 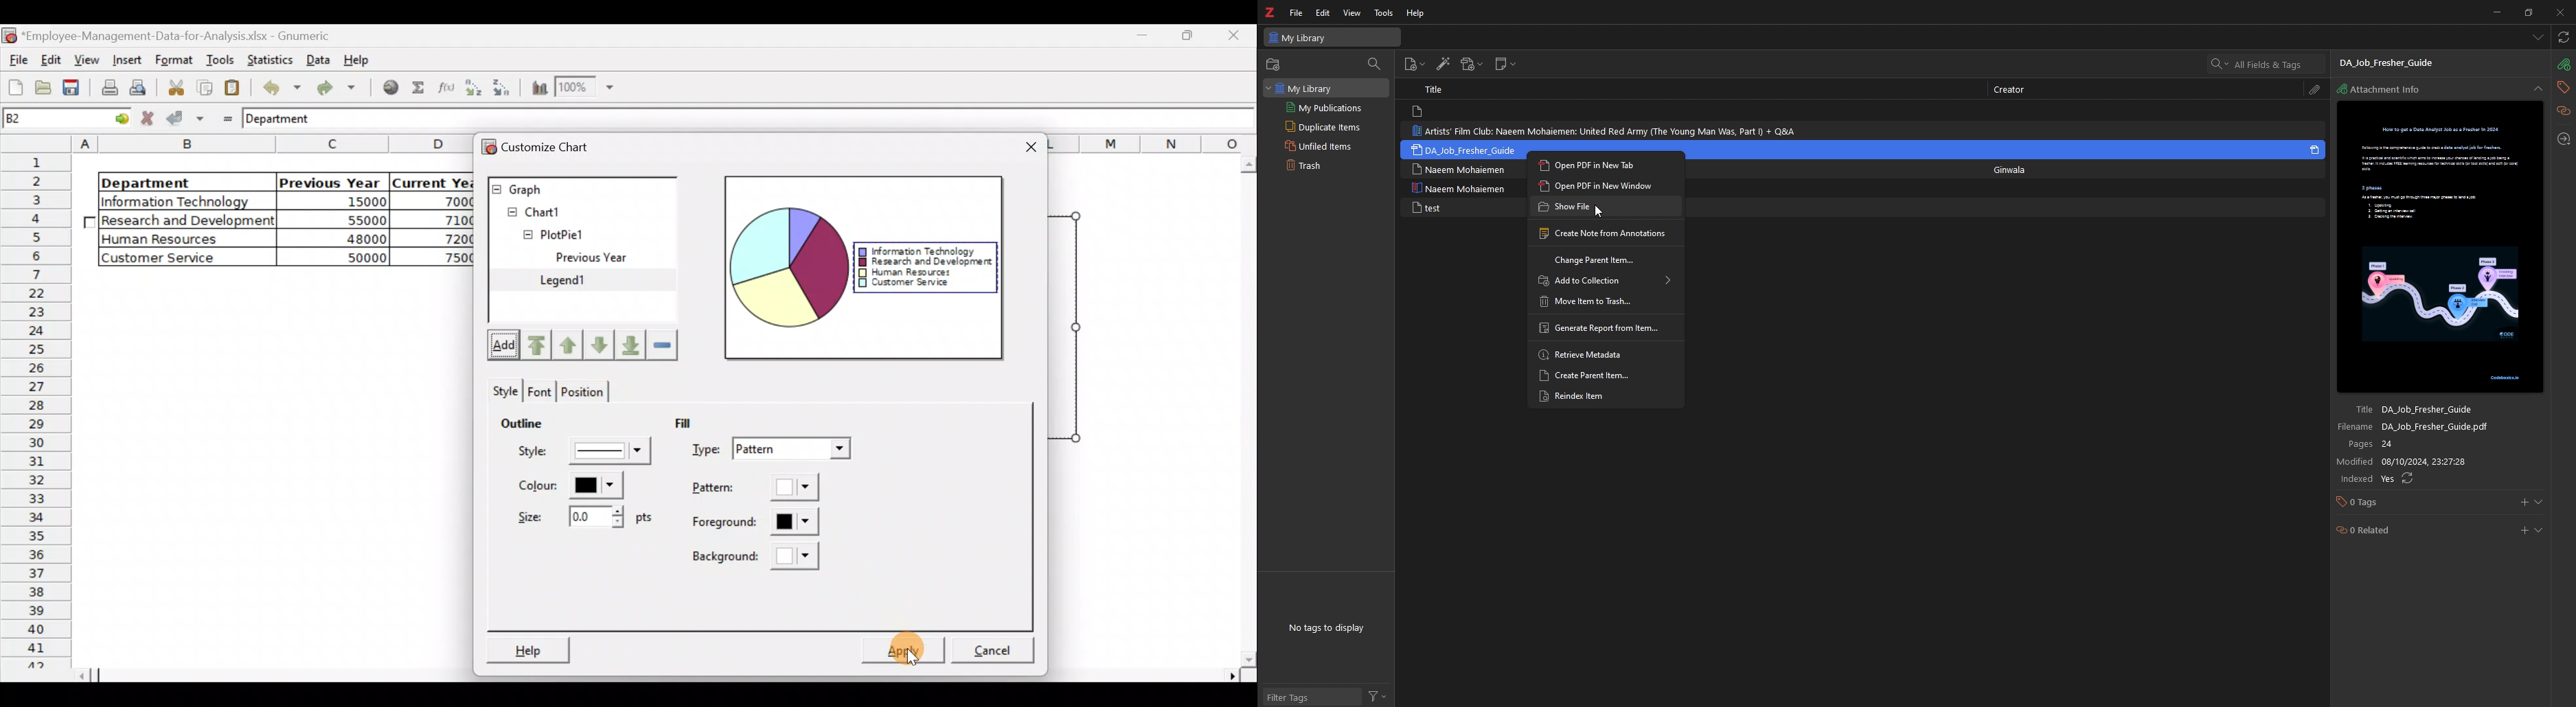 I want to click on Size, so click(x=582, y=518).